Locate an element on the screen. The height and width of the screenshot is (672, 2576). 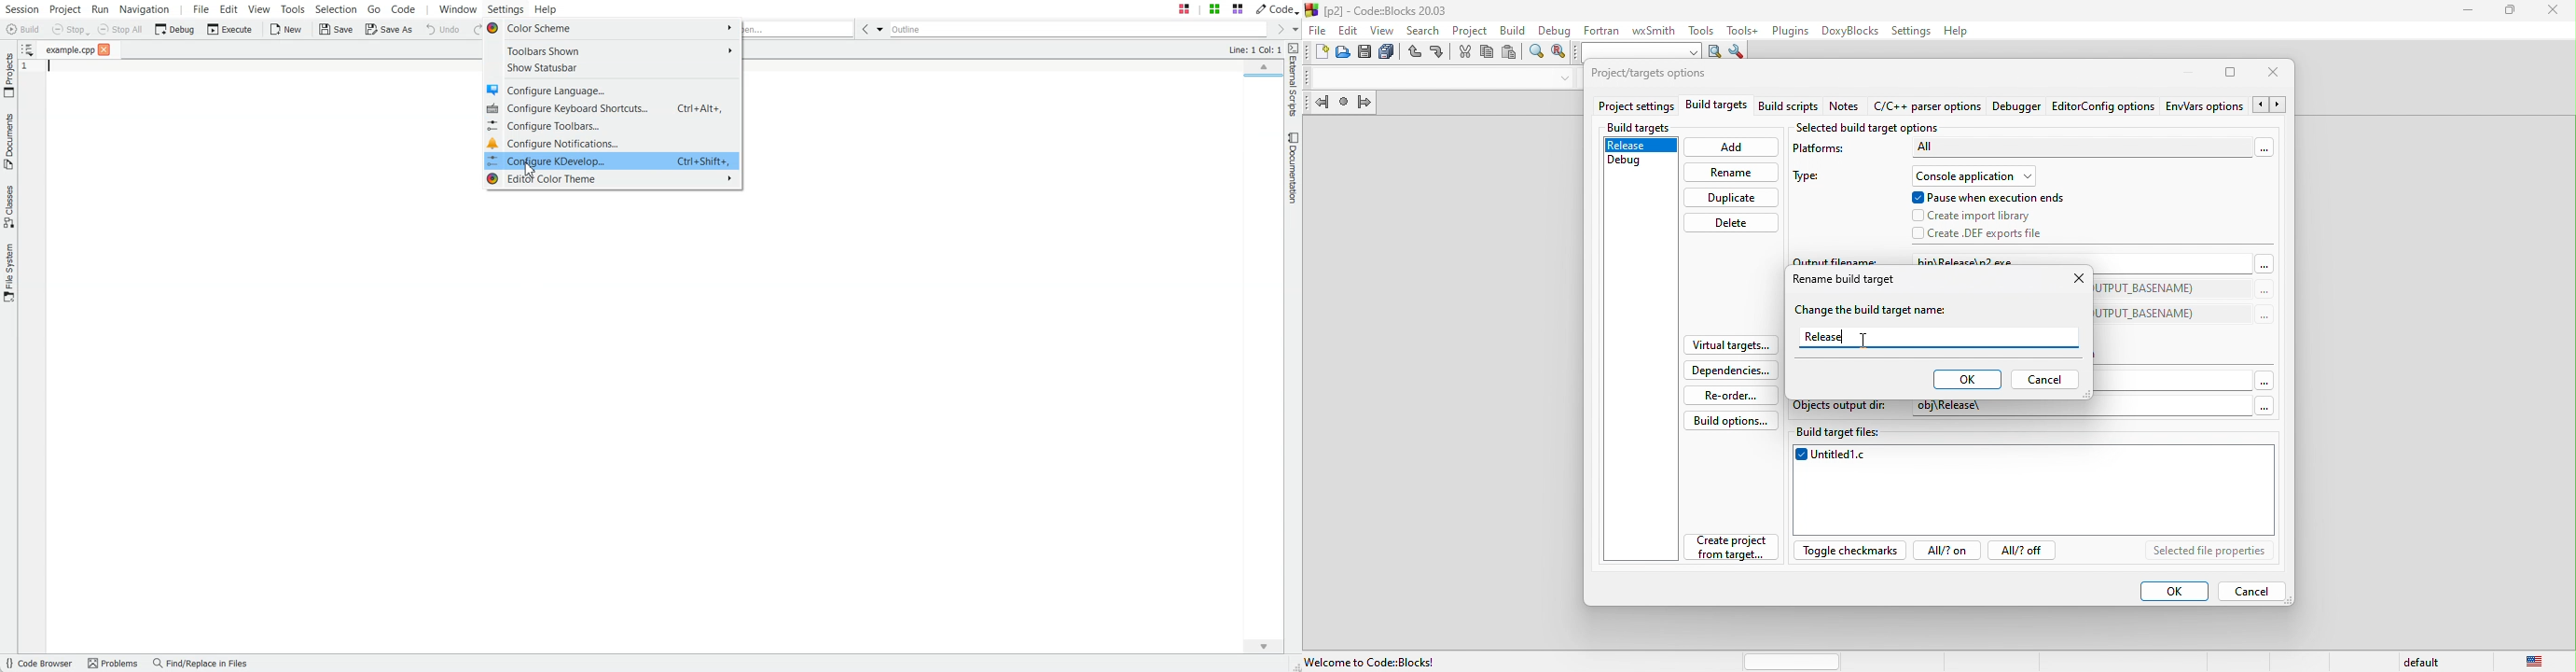
maximize is located at coordinates (2511, 11).